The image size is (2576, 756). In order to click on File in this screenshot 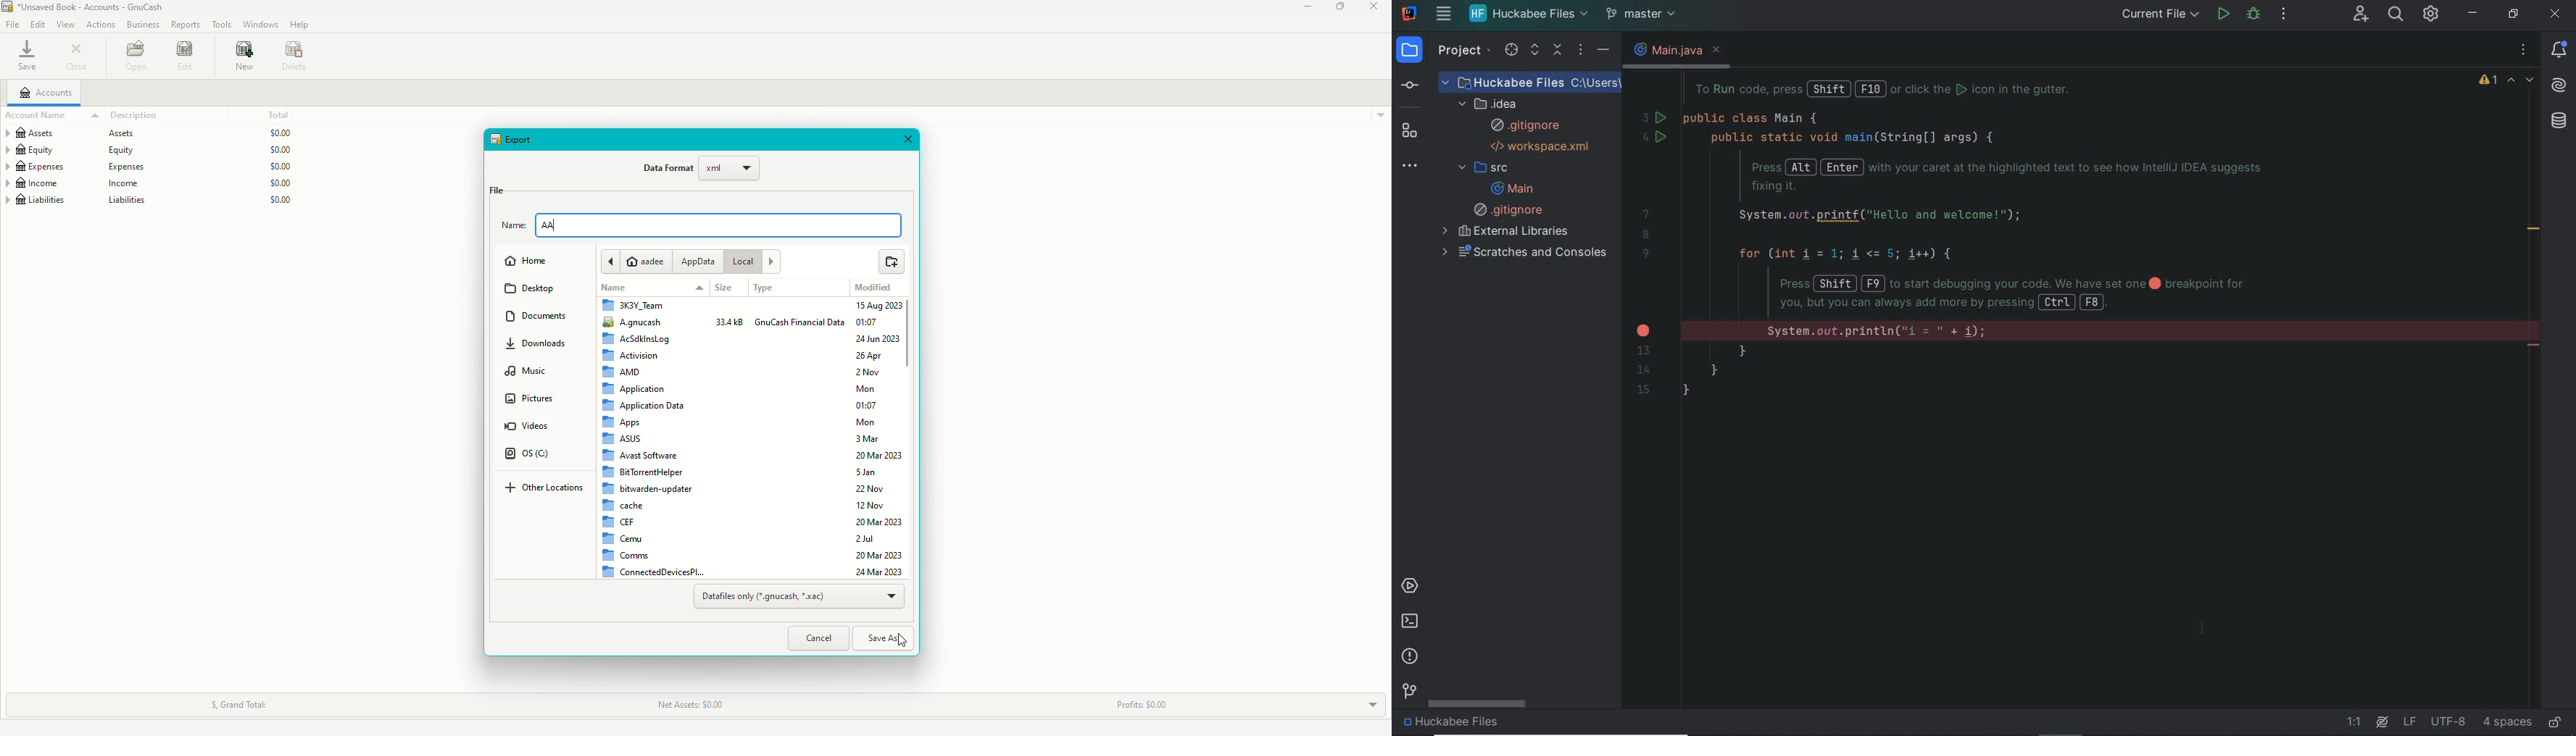, I will do `click(496, 189)`.